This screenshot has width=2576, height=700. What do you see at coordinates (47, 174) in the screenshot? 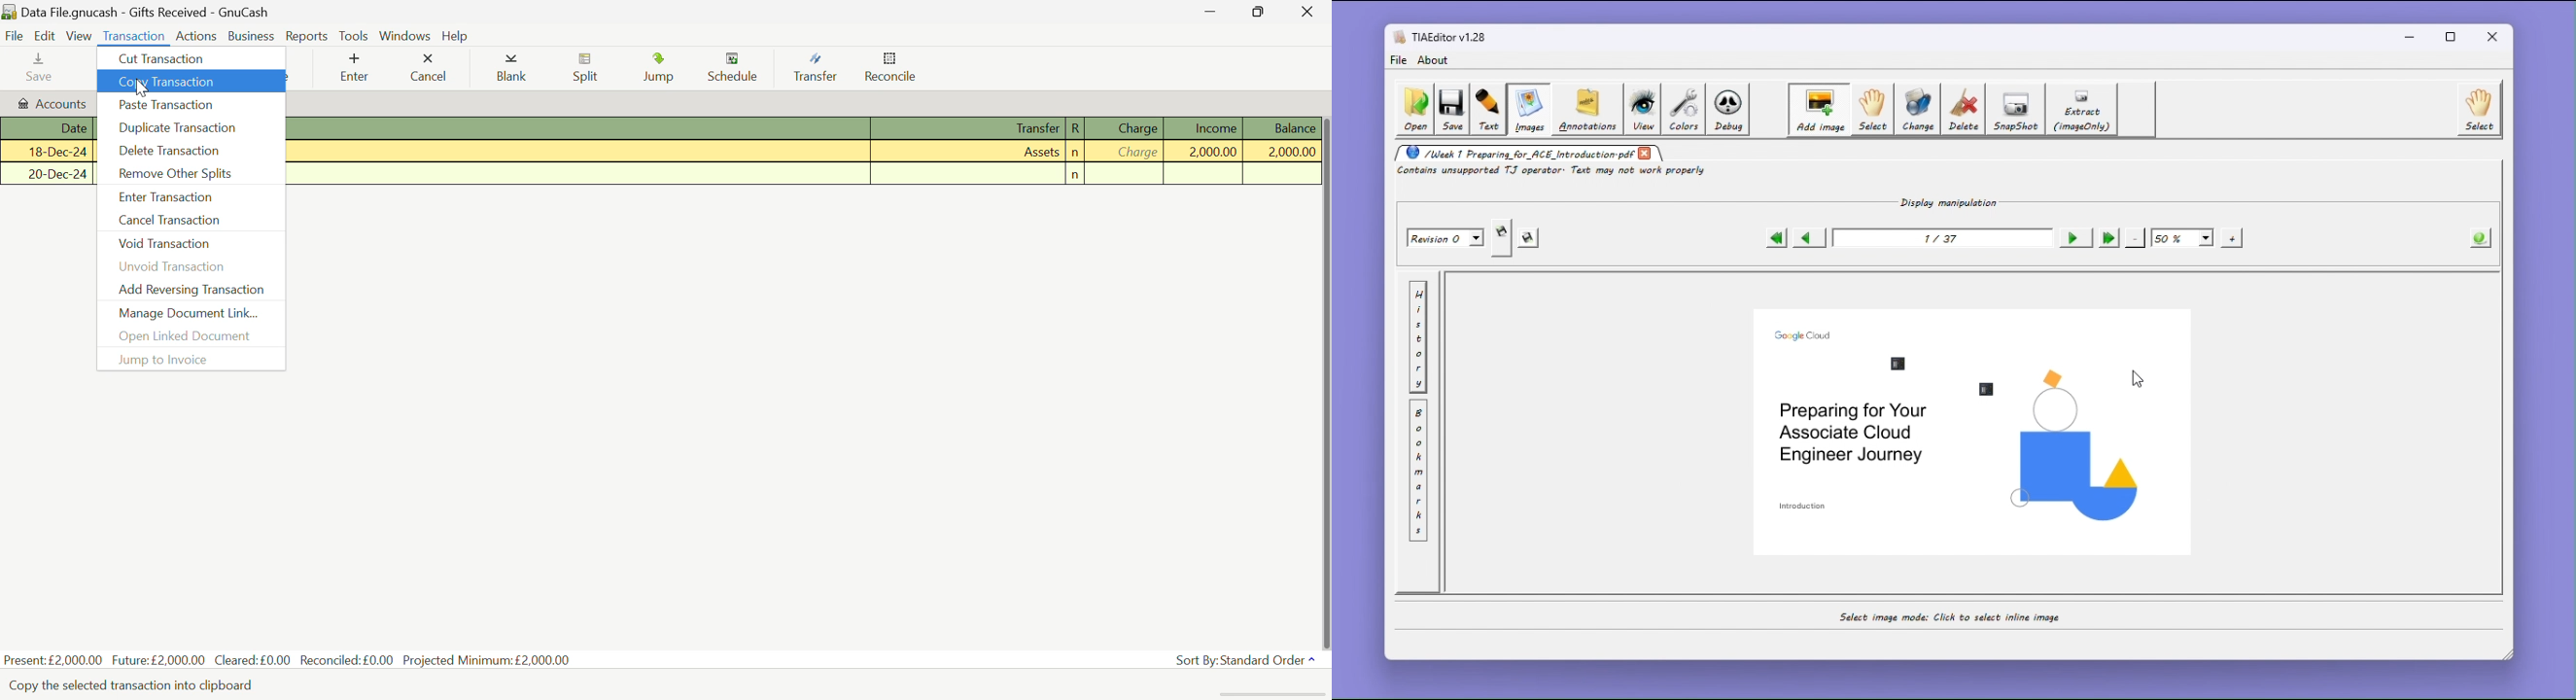
I see `Date` at bounding box center [47, 174].